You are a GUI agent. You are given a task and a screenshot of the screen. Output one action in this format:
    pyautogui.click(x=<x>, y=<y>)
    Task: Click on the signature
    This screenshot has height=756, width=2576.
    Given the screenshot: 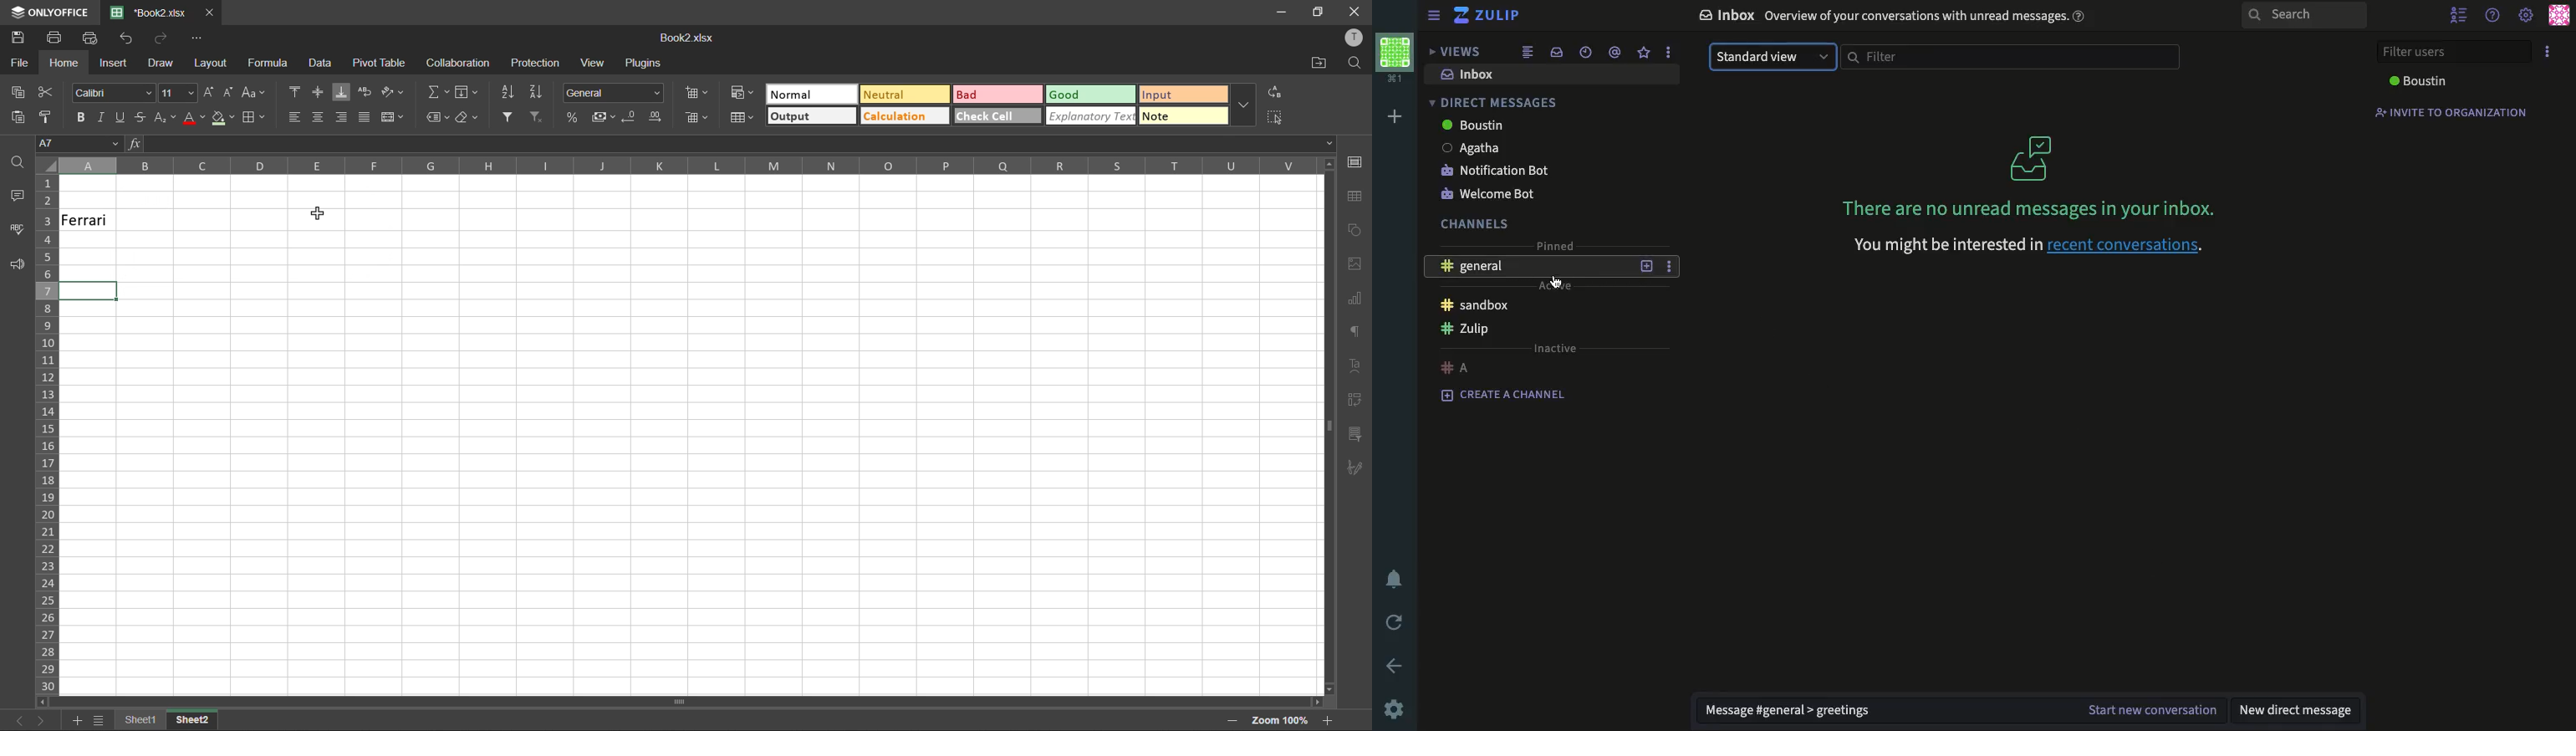 What is the action you would take?
    pyautogui.click(x=1356, y=466)
    